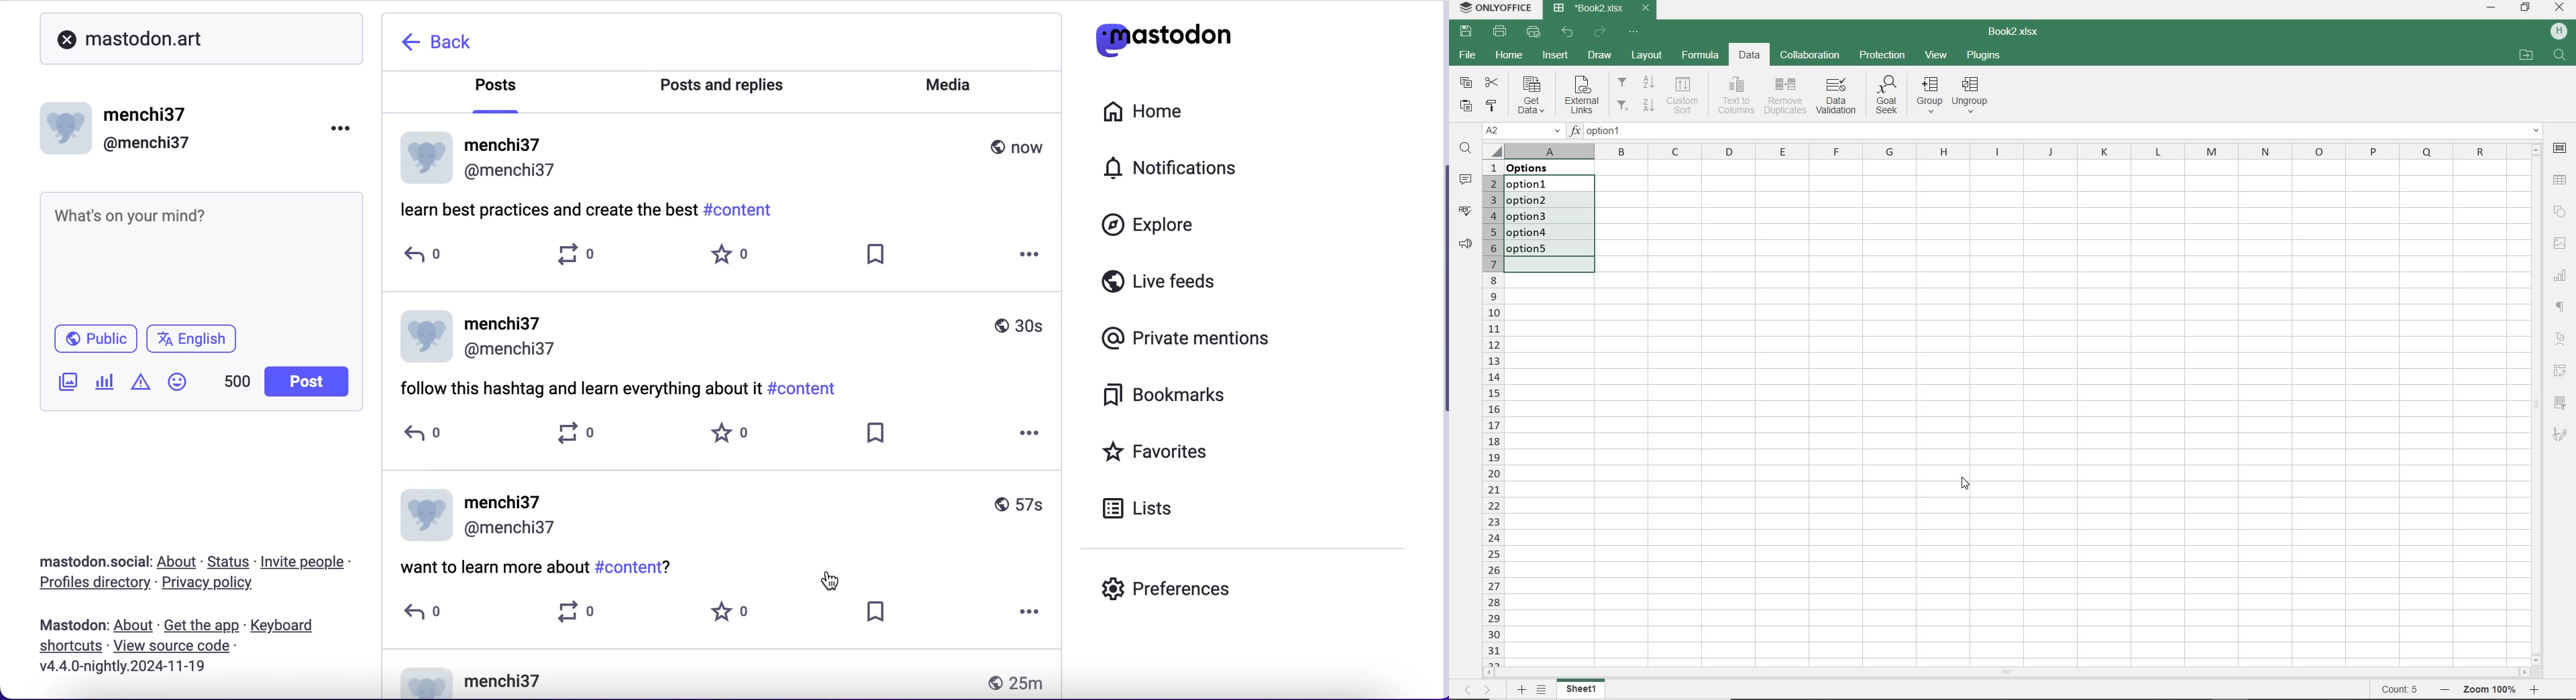 Image resolution: width=2576 pixels, height=700 pixels. I want to click on private mentions, so click(1182, 339).